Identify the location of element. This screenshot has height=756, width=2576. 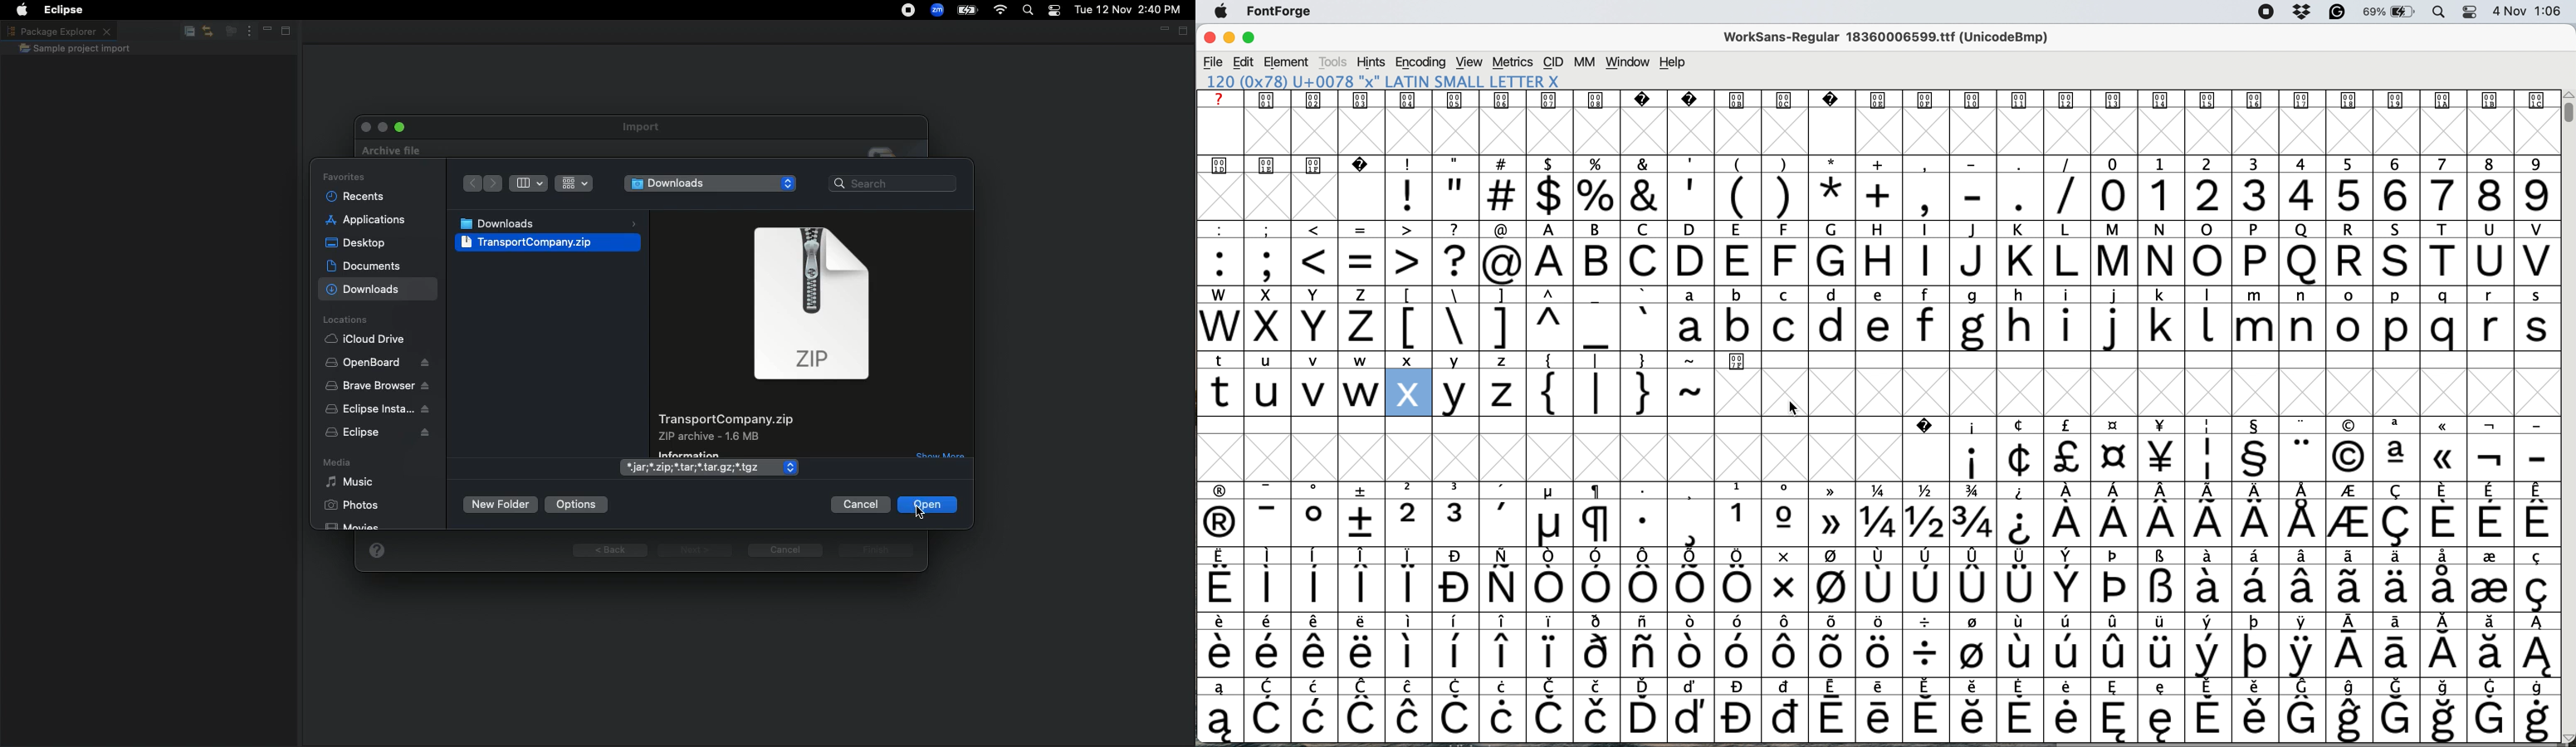
(1289, 63).